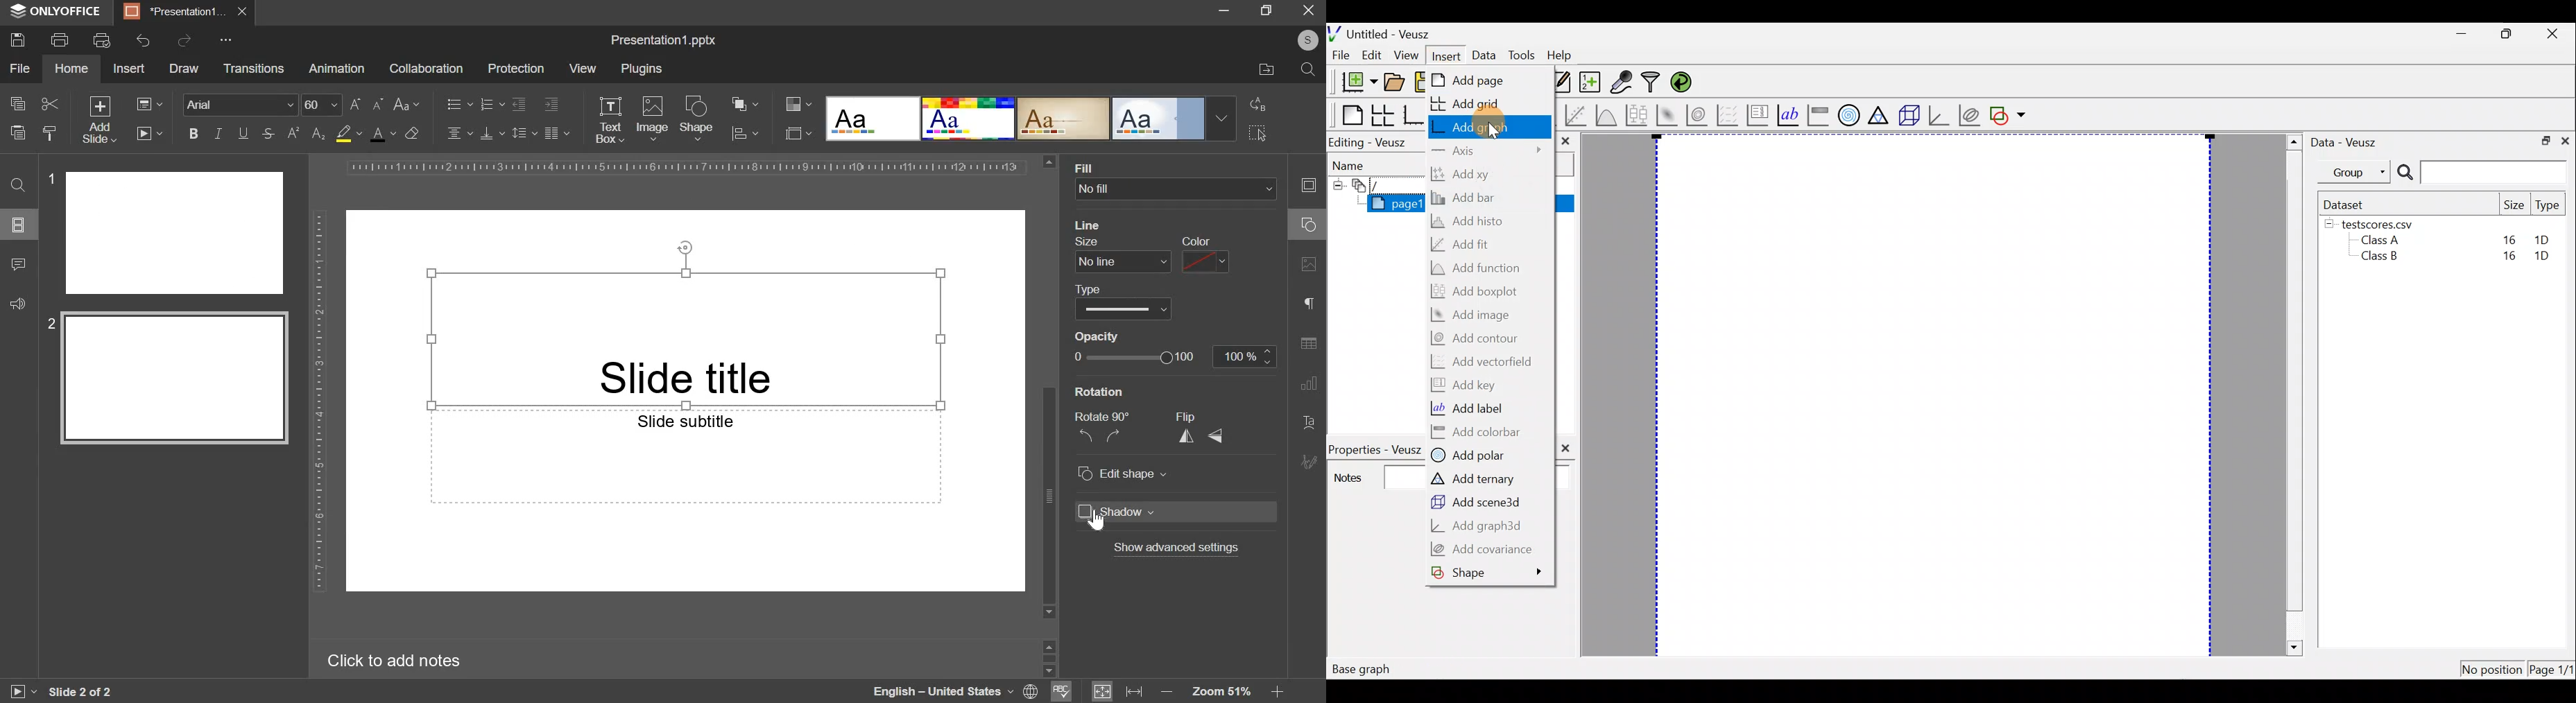 The width and height of the screenshot is (2576, 728). Describe the element at coordinates (1635, 114) in the screenshot. I see `Plot box plots` at that location.